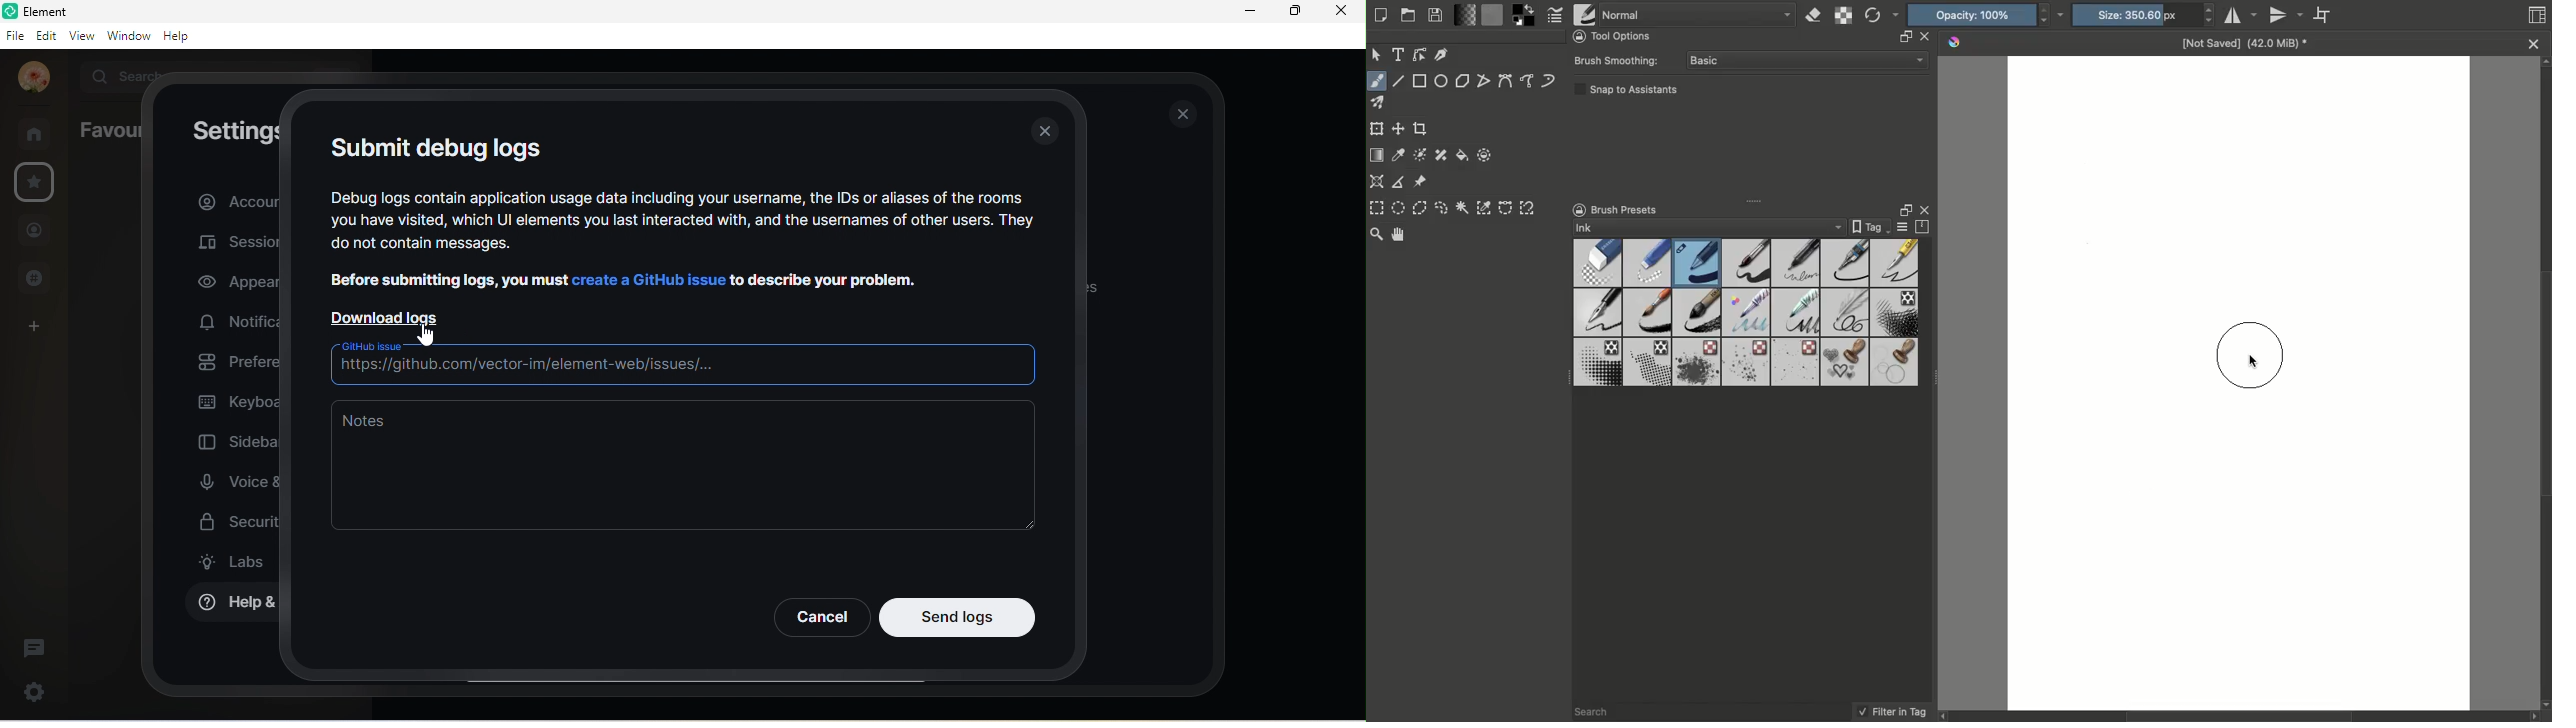 This screenshot has height=728, width=2576. What do you see at coordinates (1758, 199) in the screenshot?
I see `Drag` at bounding box center [1758, 199].